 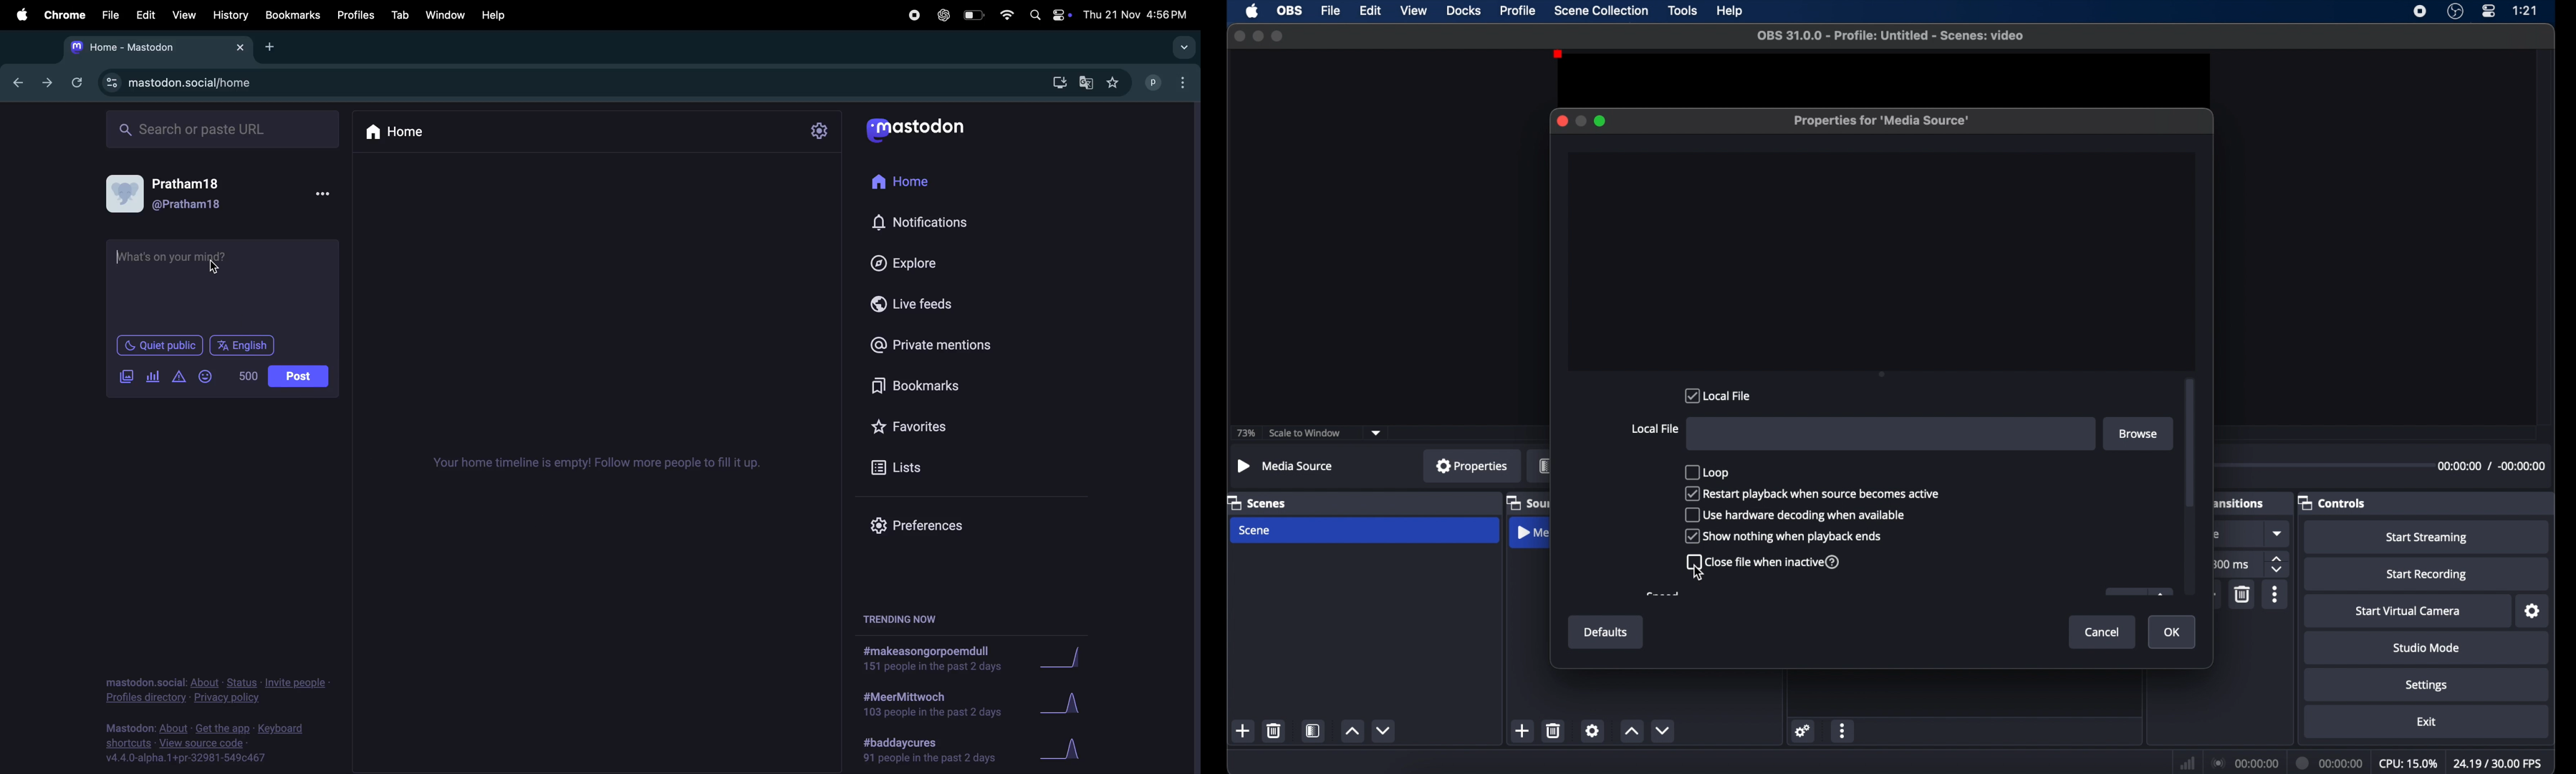 I want to click on controls, so click(x=2335, y=502).